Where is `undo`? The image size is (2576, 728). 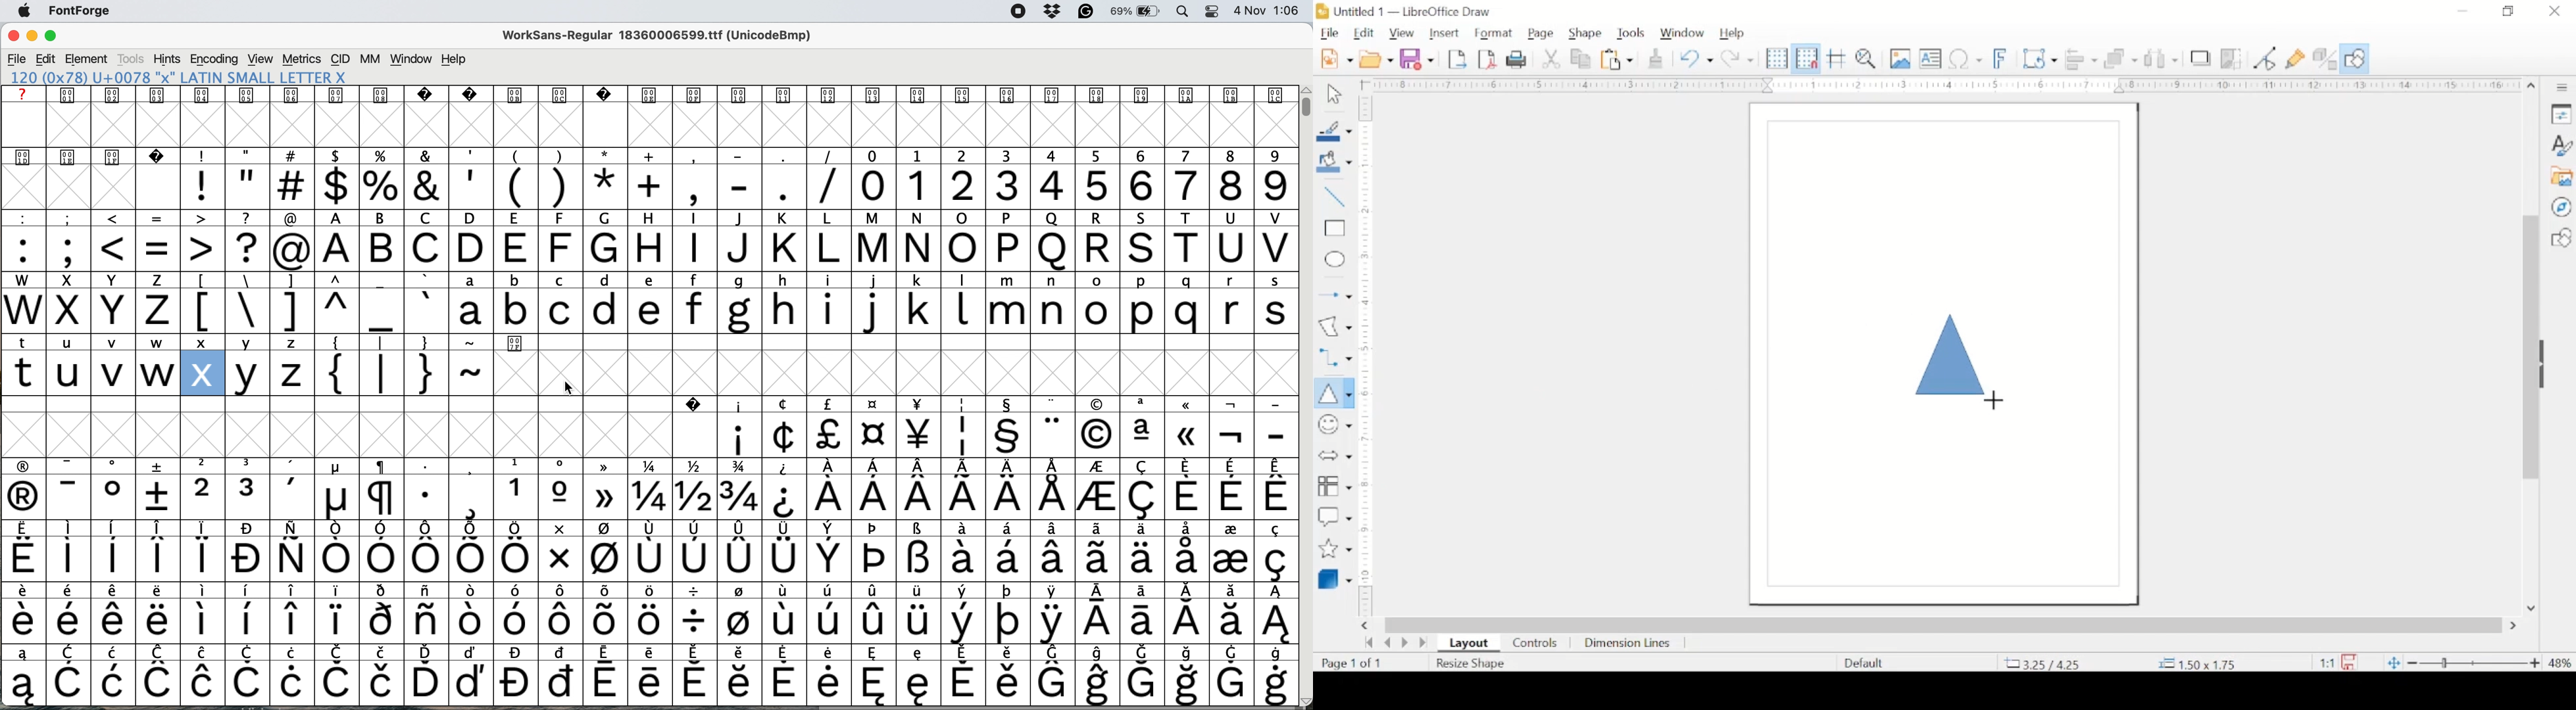 undo is located at coordinates (1697, 59).